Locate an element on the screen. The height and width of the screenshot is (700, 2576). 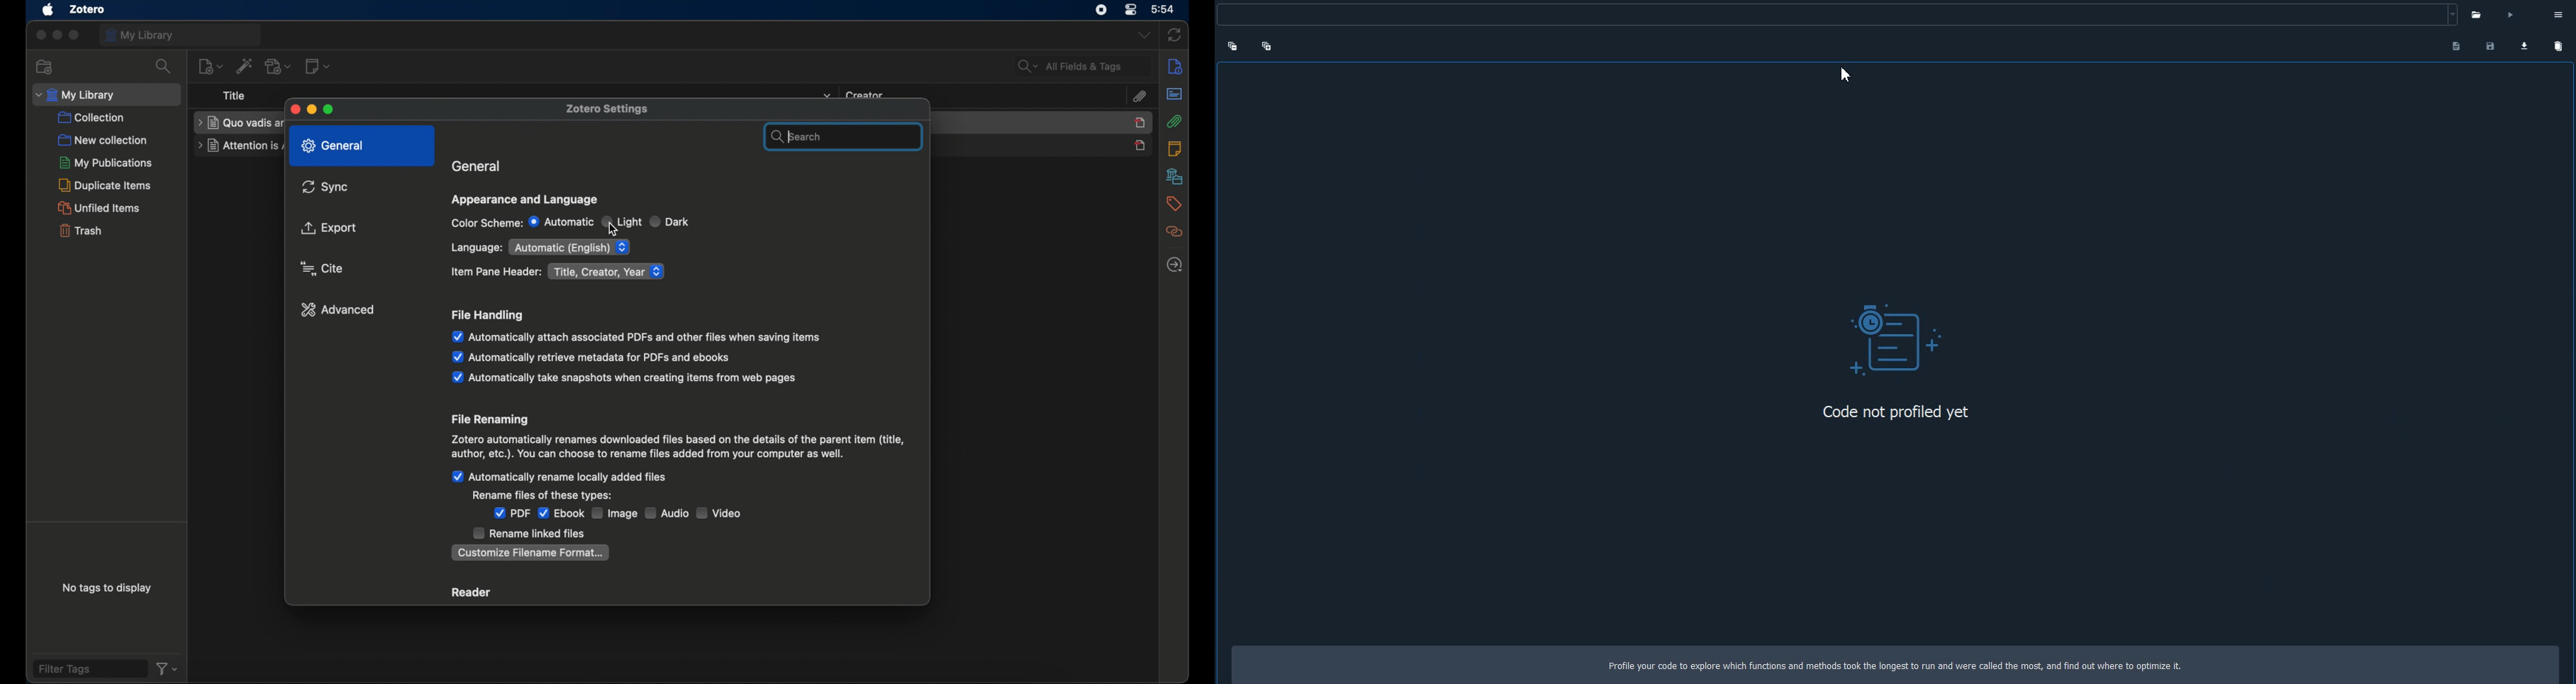
Save Profiling data is located at coordinates (2489, 45).